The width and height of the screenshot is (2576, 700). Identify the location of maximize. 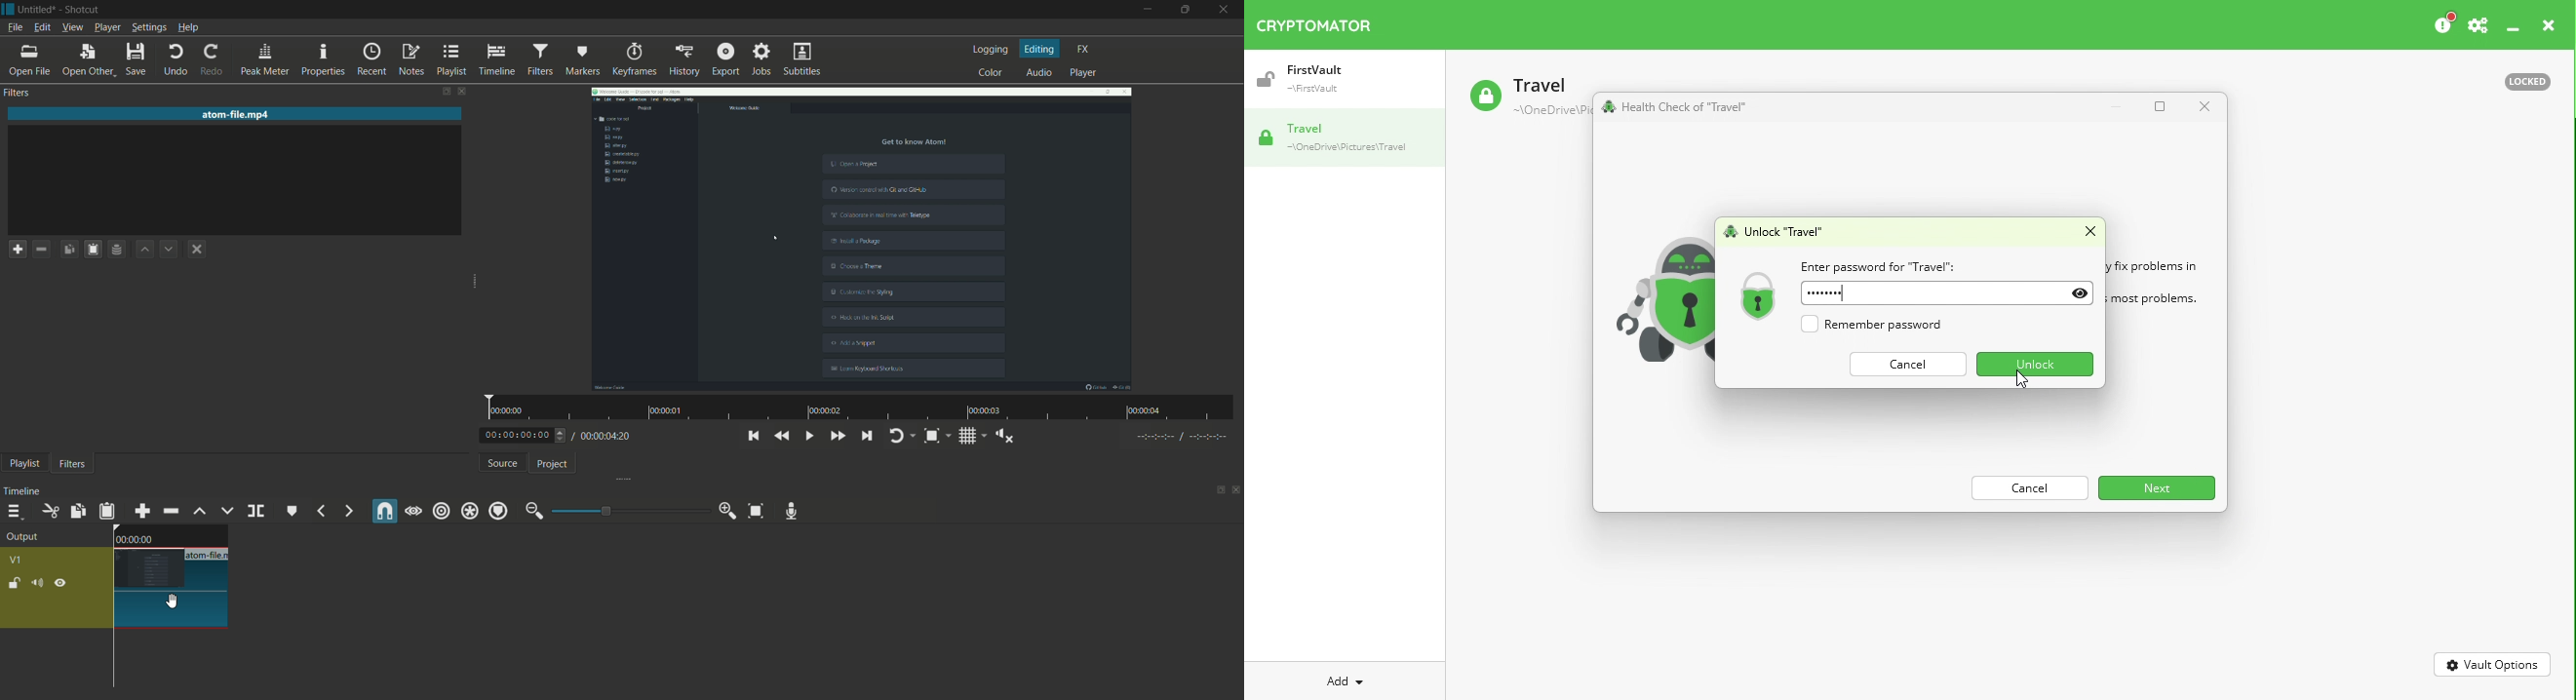
(1187, 10).